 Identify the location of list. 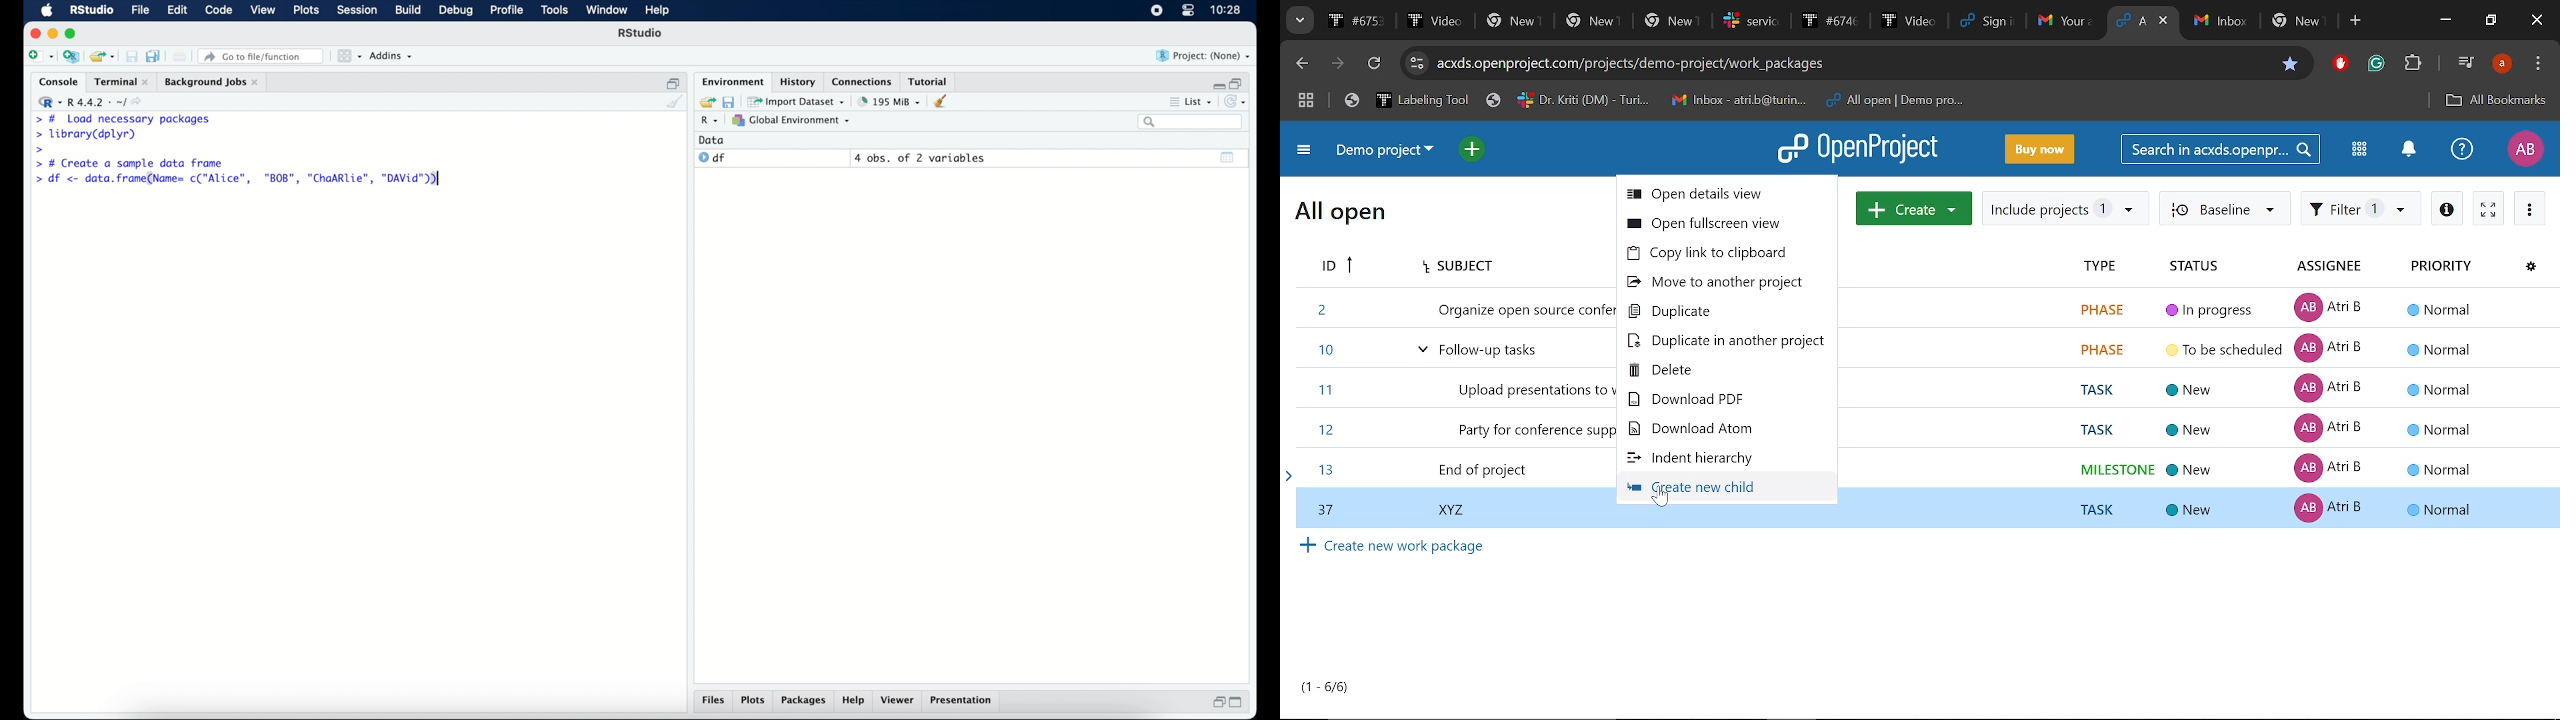
(1189, 103).